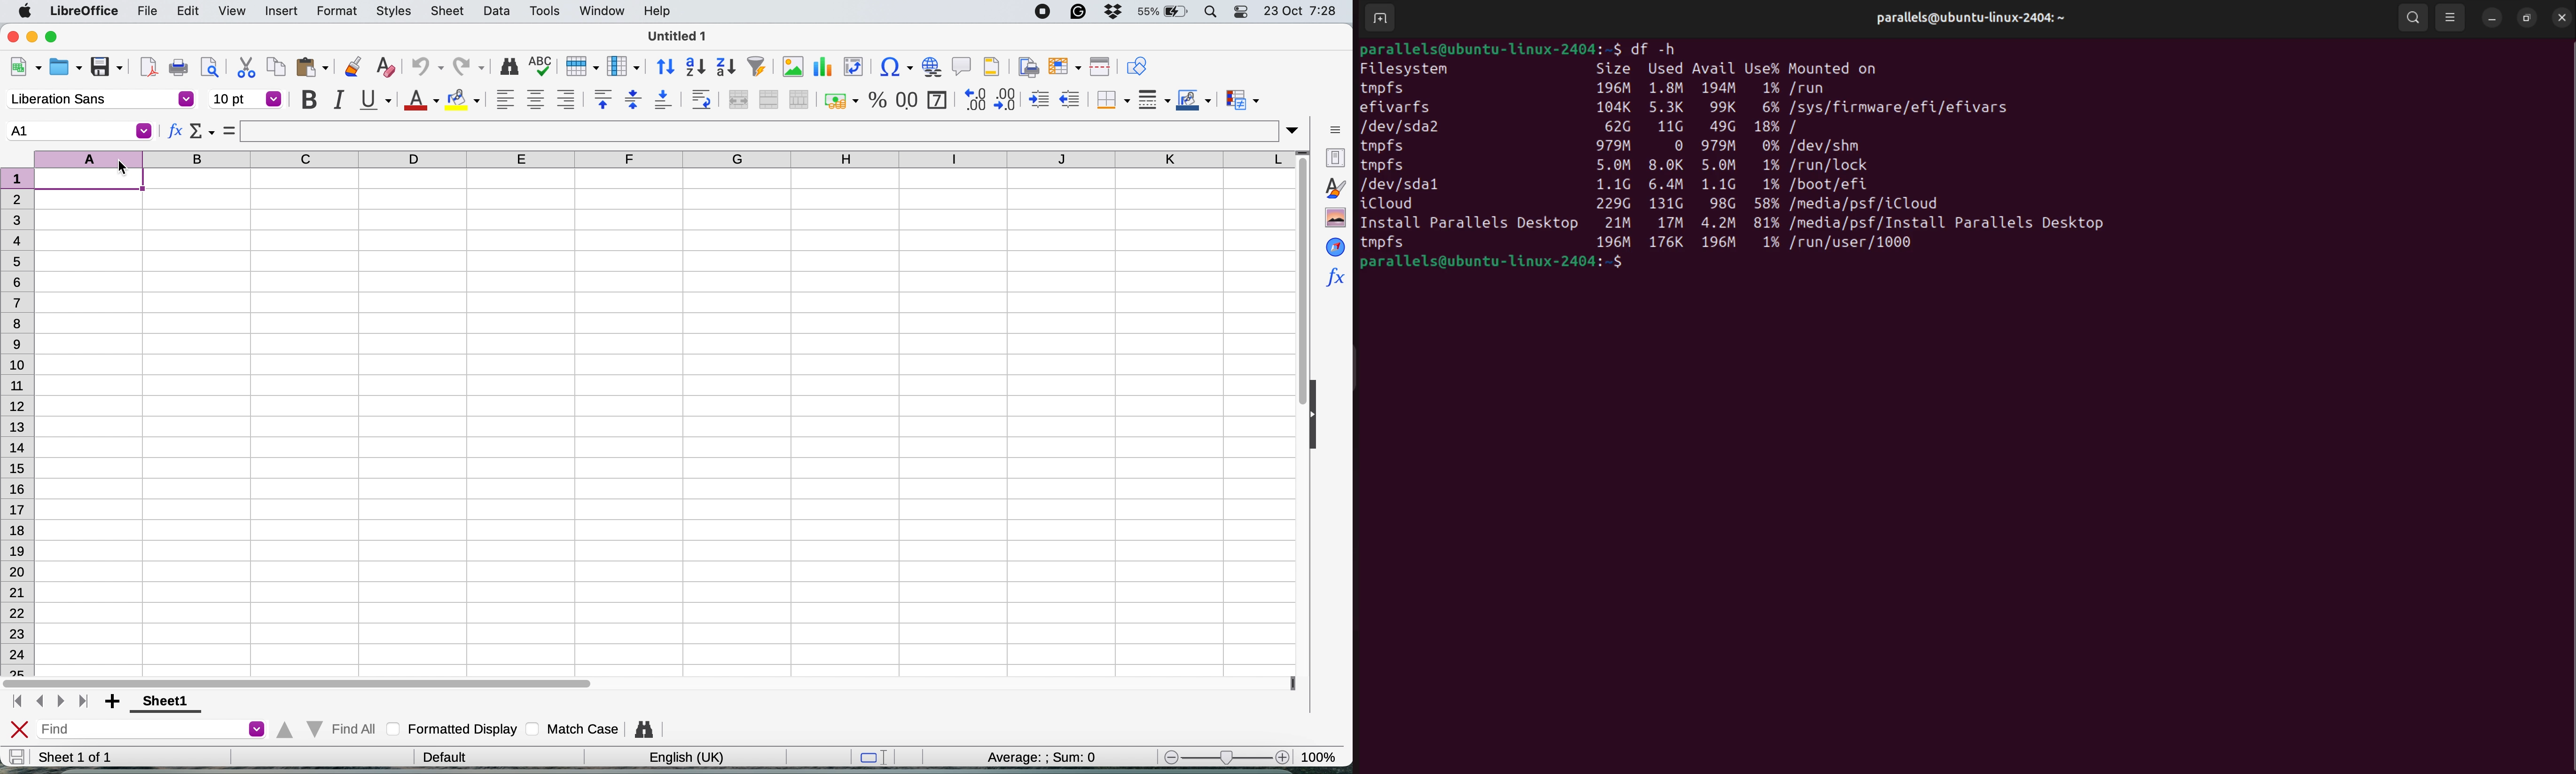 The width and height of the screenshot is (2576, 784). What do you see at coordinates (1066, 66) in the screenshot?
I see `freeze rows and columnbs` at bounding box center [1066, 66].